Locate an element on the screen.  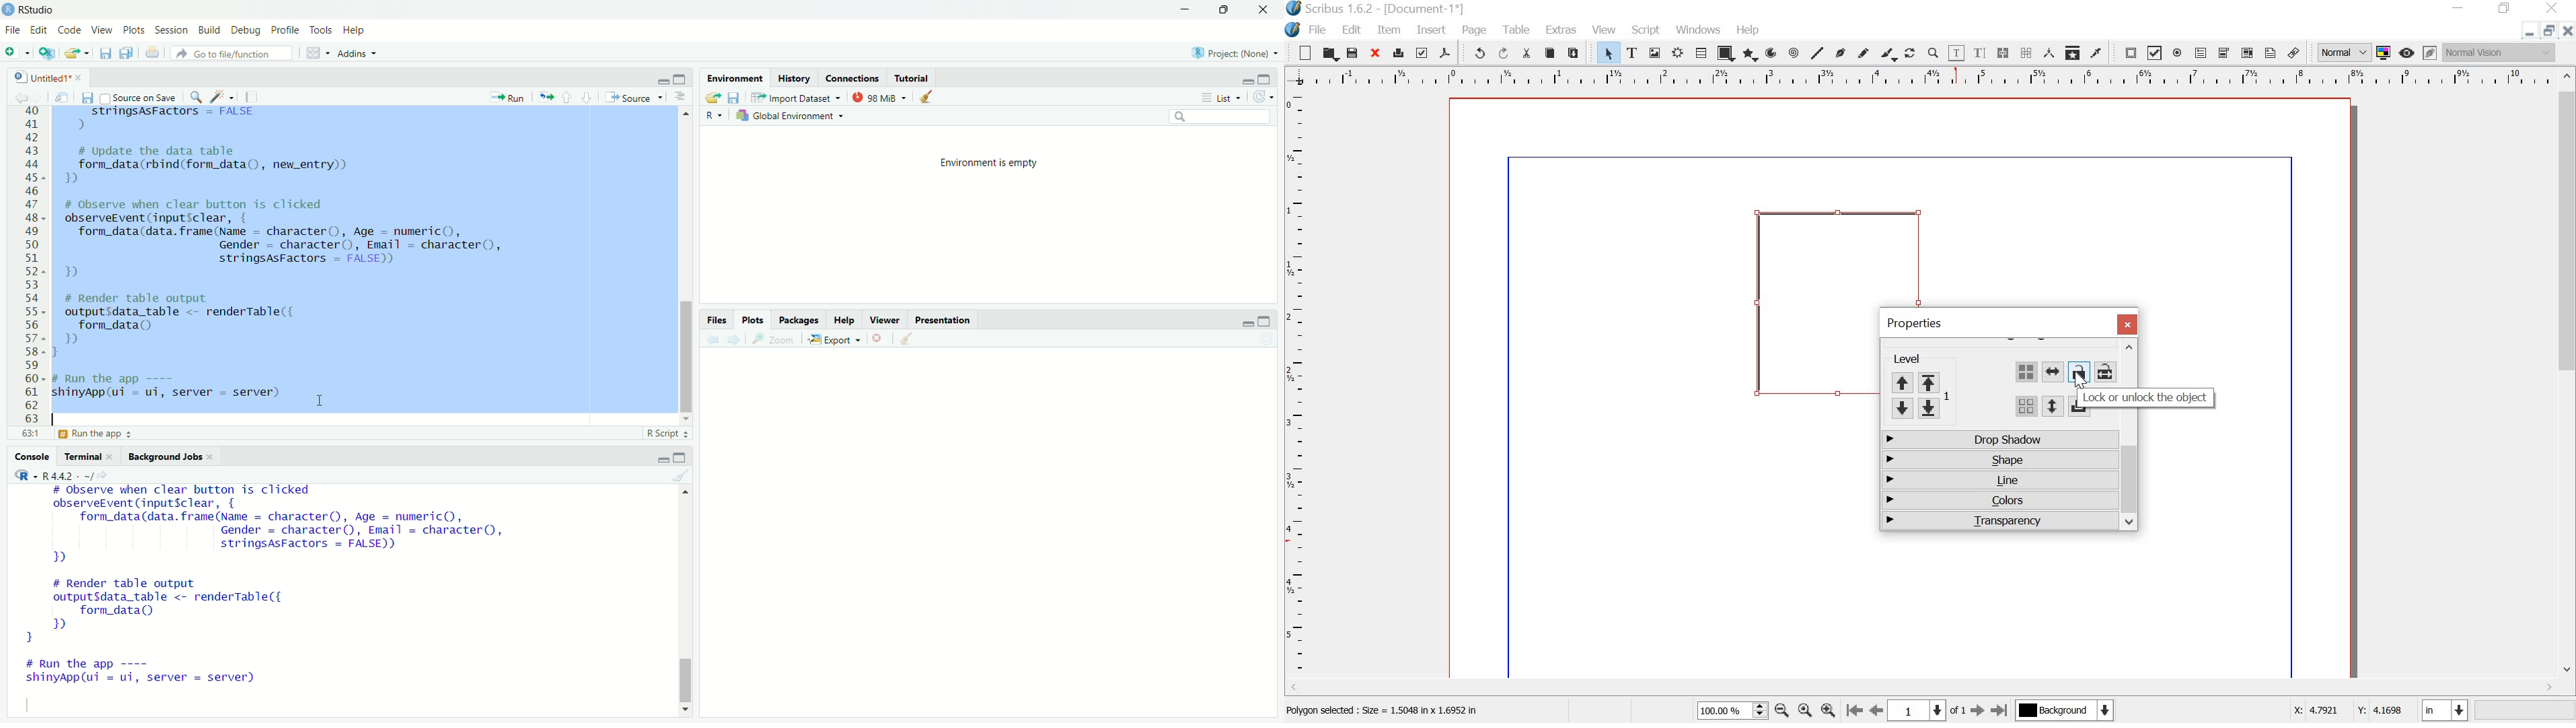
normal vision is located at coordinates (2500, 53).